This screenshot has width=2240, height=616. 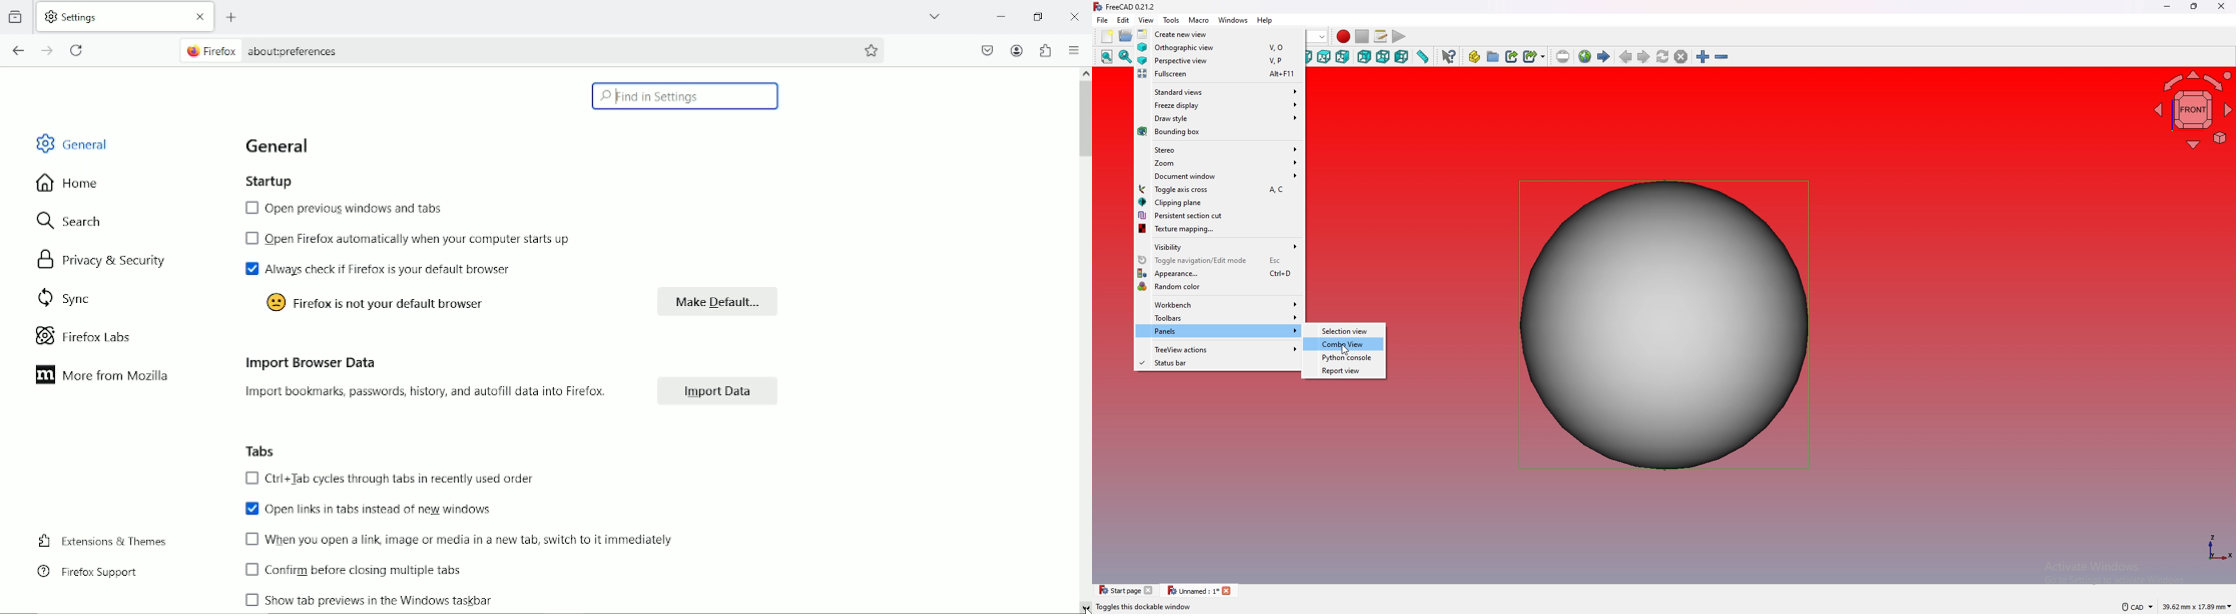 What do you see at coordinates (15, 17) in the screenshot?
I see `View recent browsing` at bounding box center [15, 17].